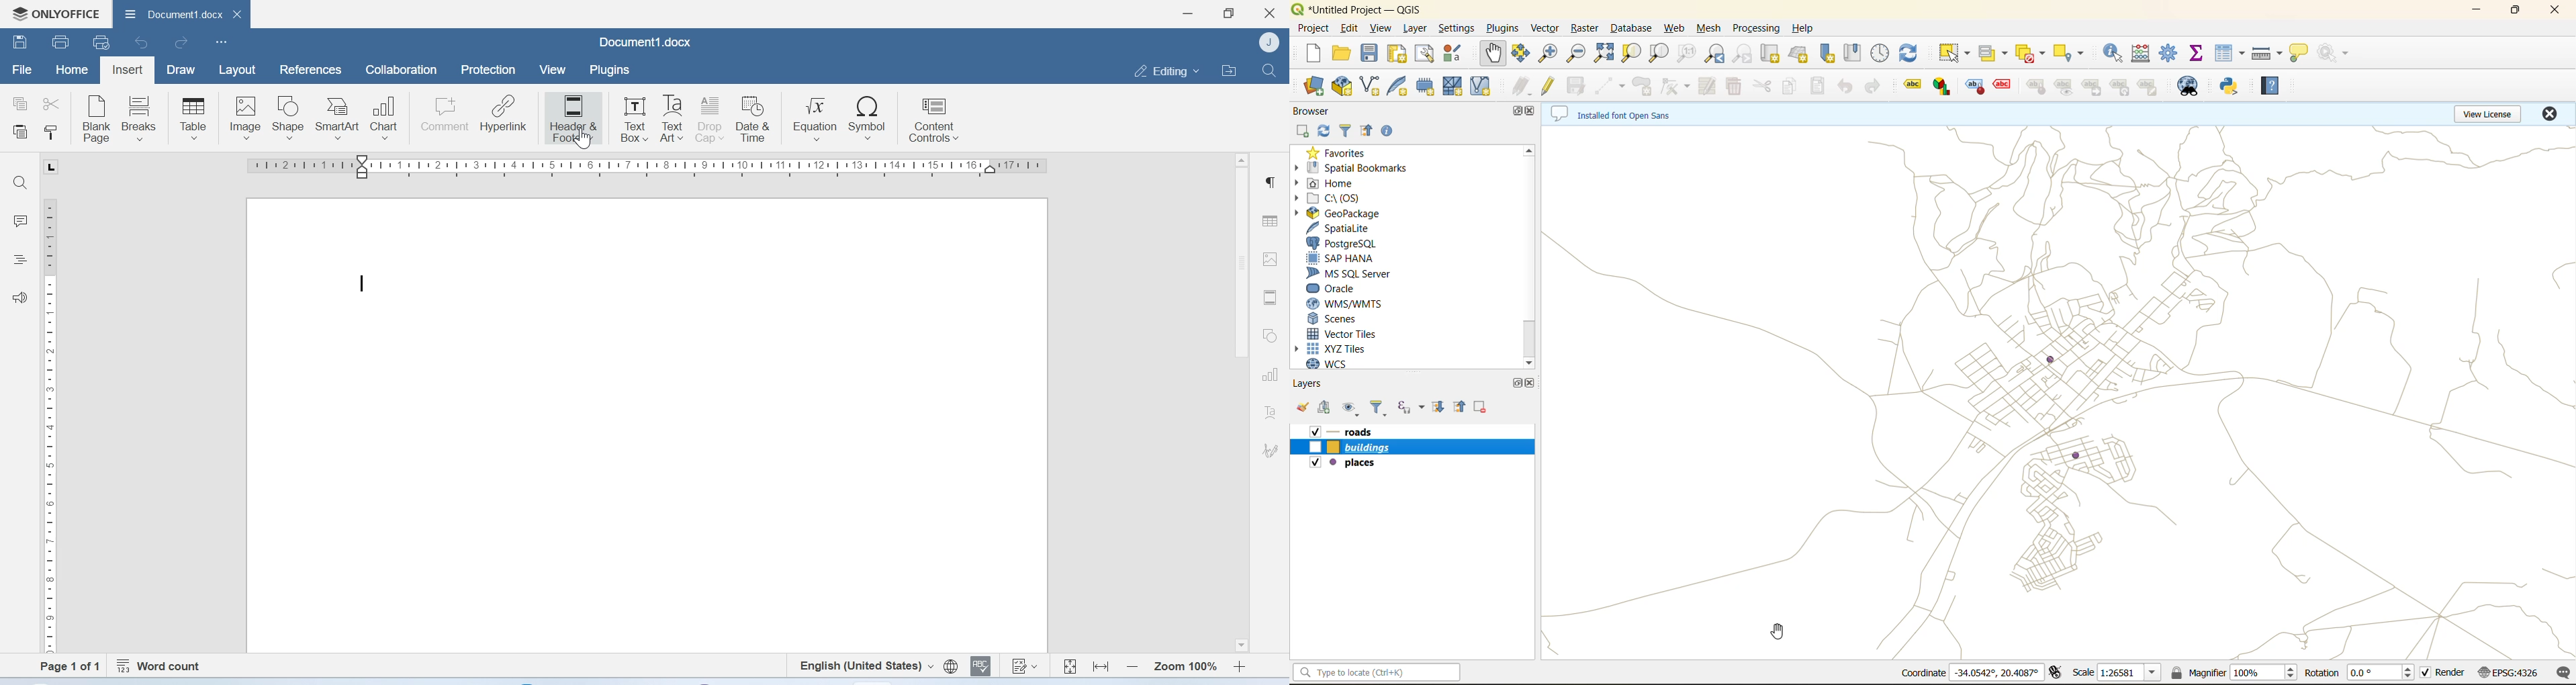 The height and width of the screenshot is (700, 2576). What do you see at coordinates (1994, 54) in the screenshot?
I see `select value` at bounding box center [1994, 54].